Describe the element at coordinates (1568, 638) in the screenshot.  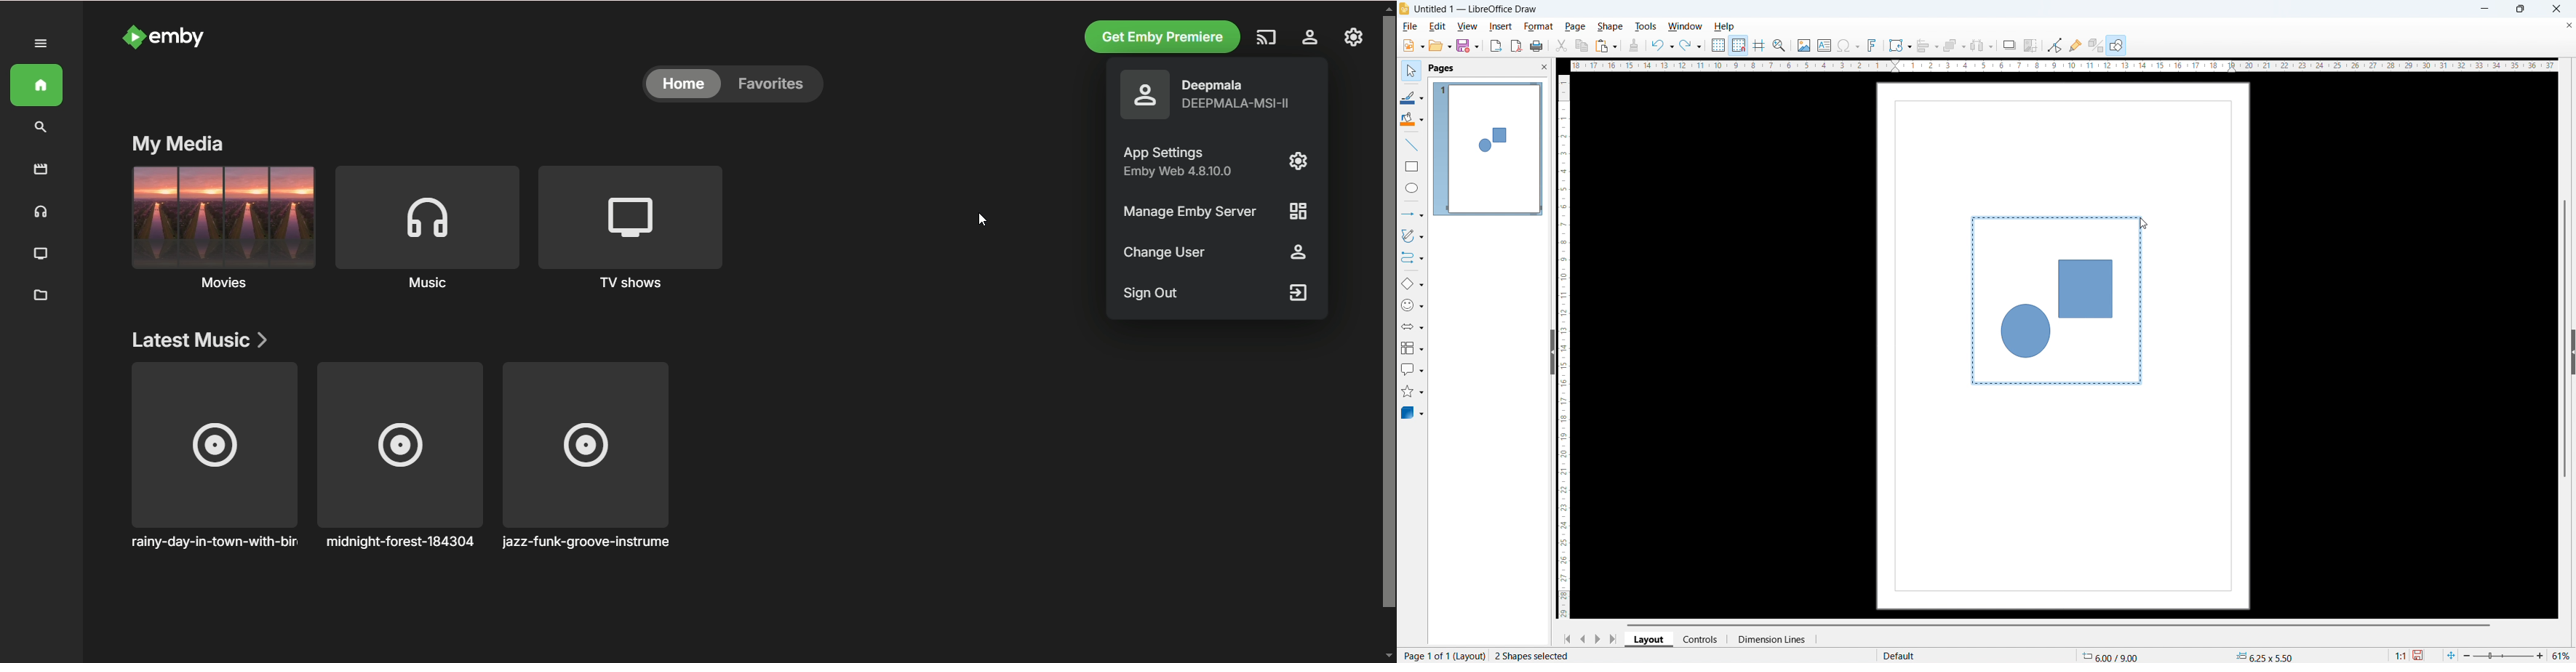
I see `go to first page` at that location.